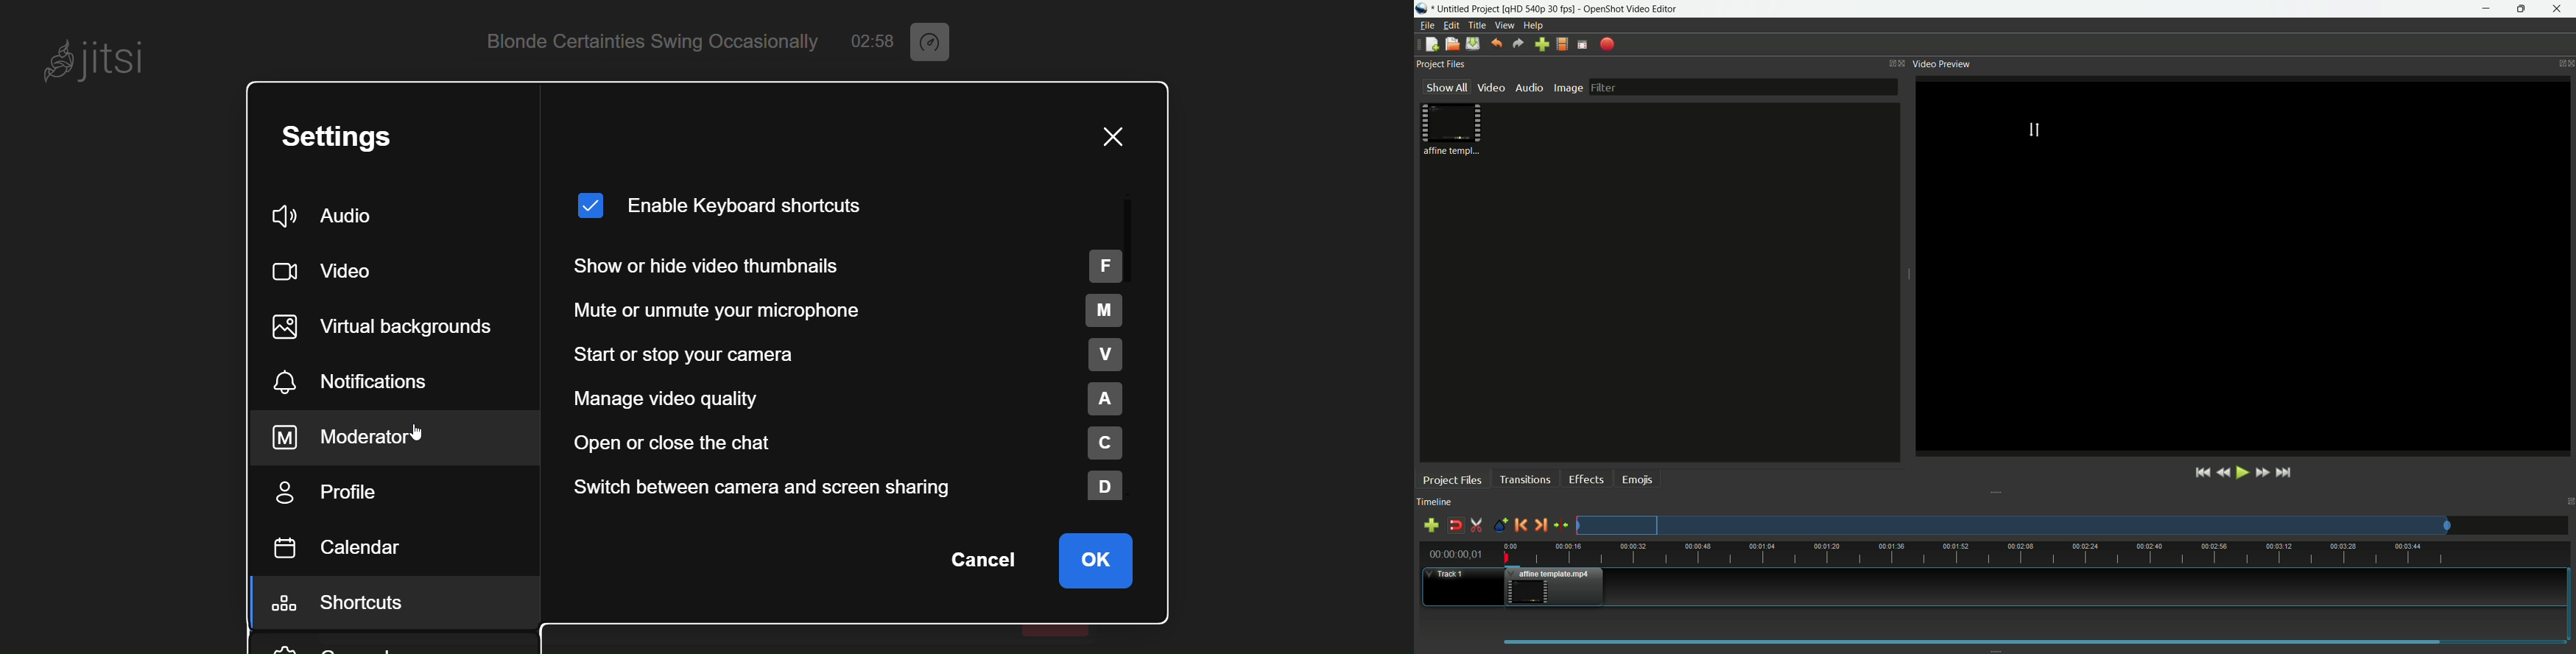 This screenshot has width=2576, height=672. Describe the element at coordinates (1453, 130) in the screenshot. I see `project file` at that location.